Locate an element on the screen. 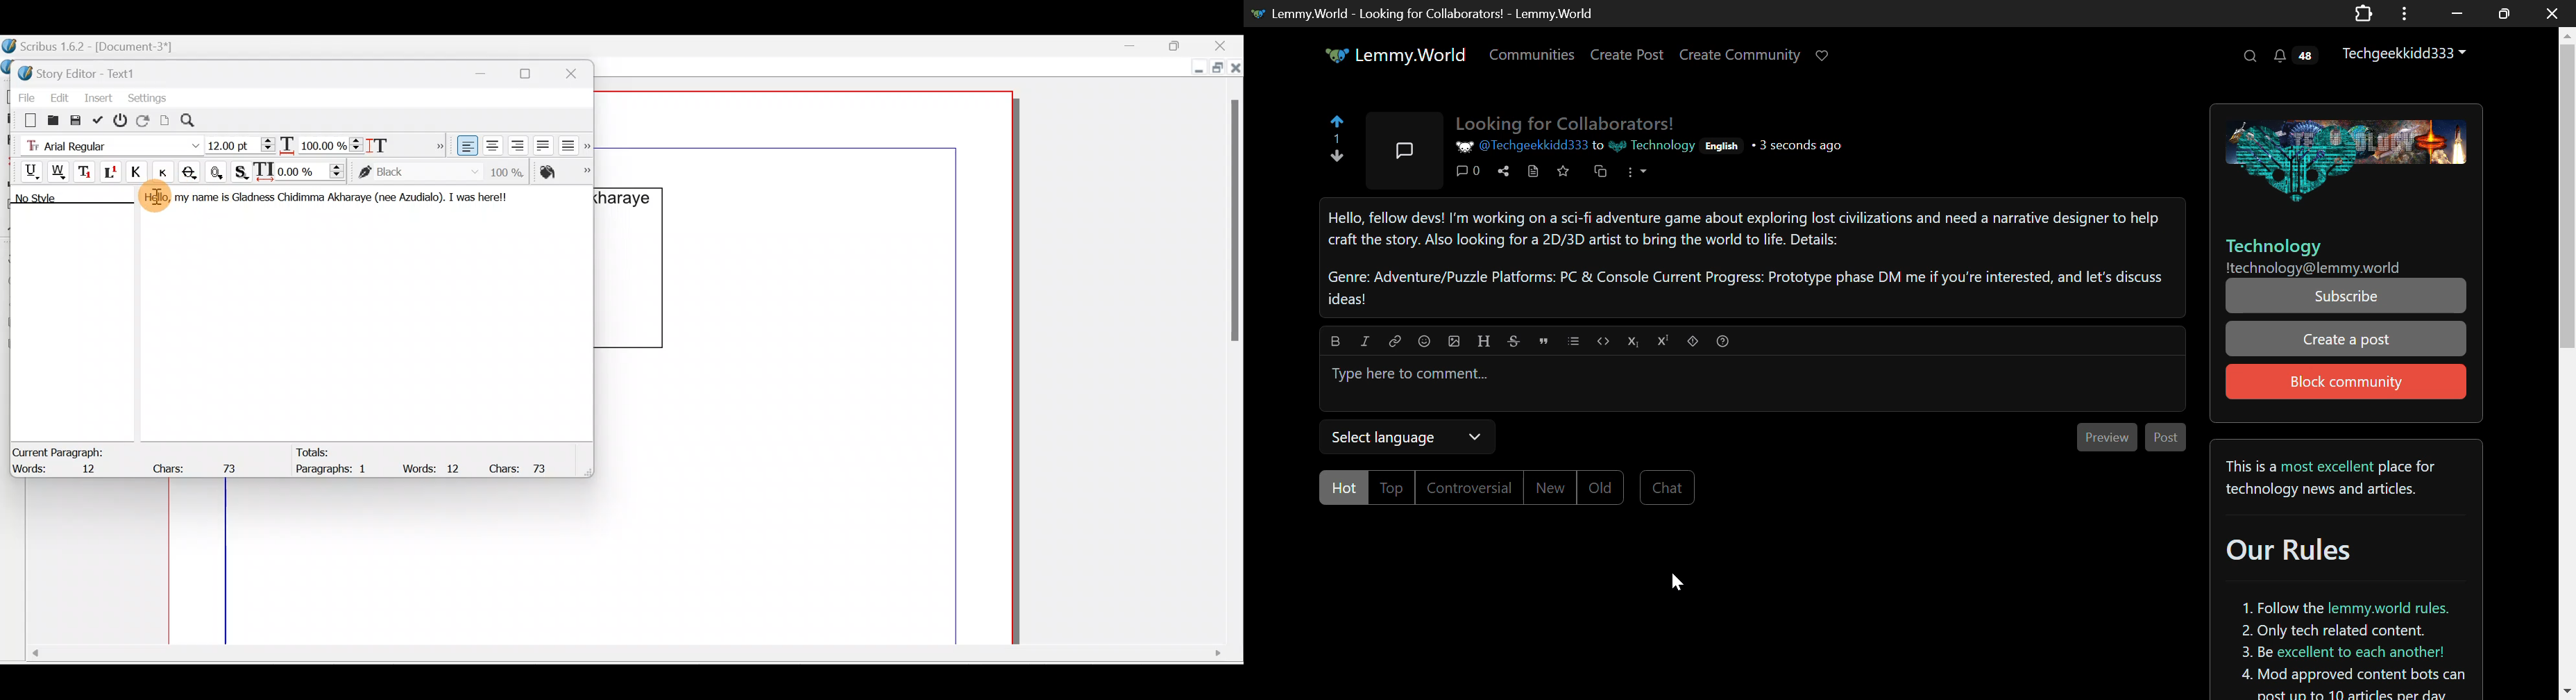 The width and height of the screenshot is (2576, 700). Load from file is located at coordinates (52, 119).